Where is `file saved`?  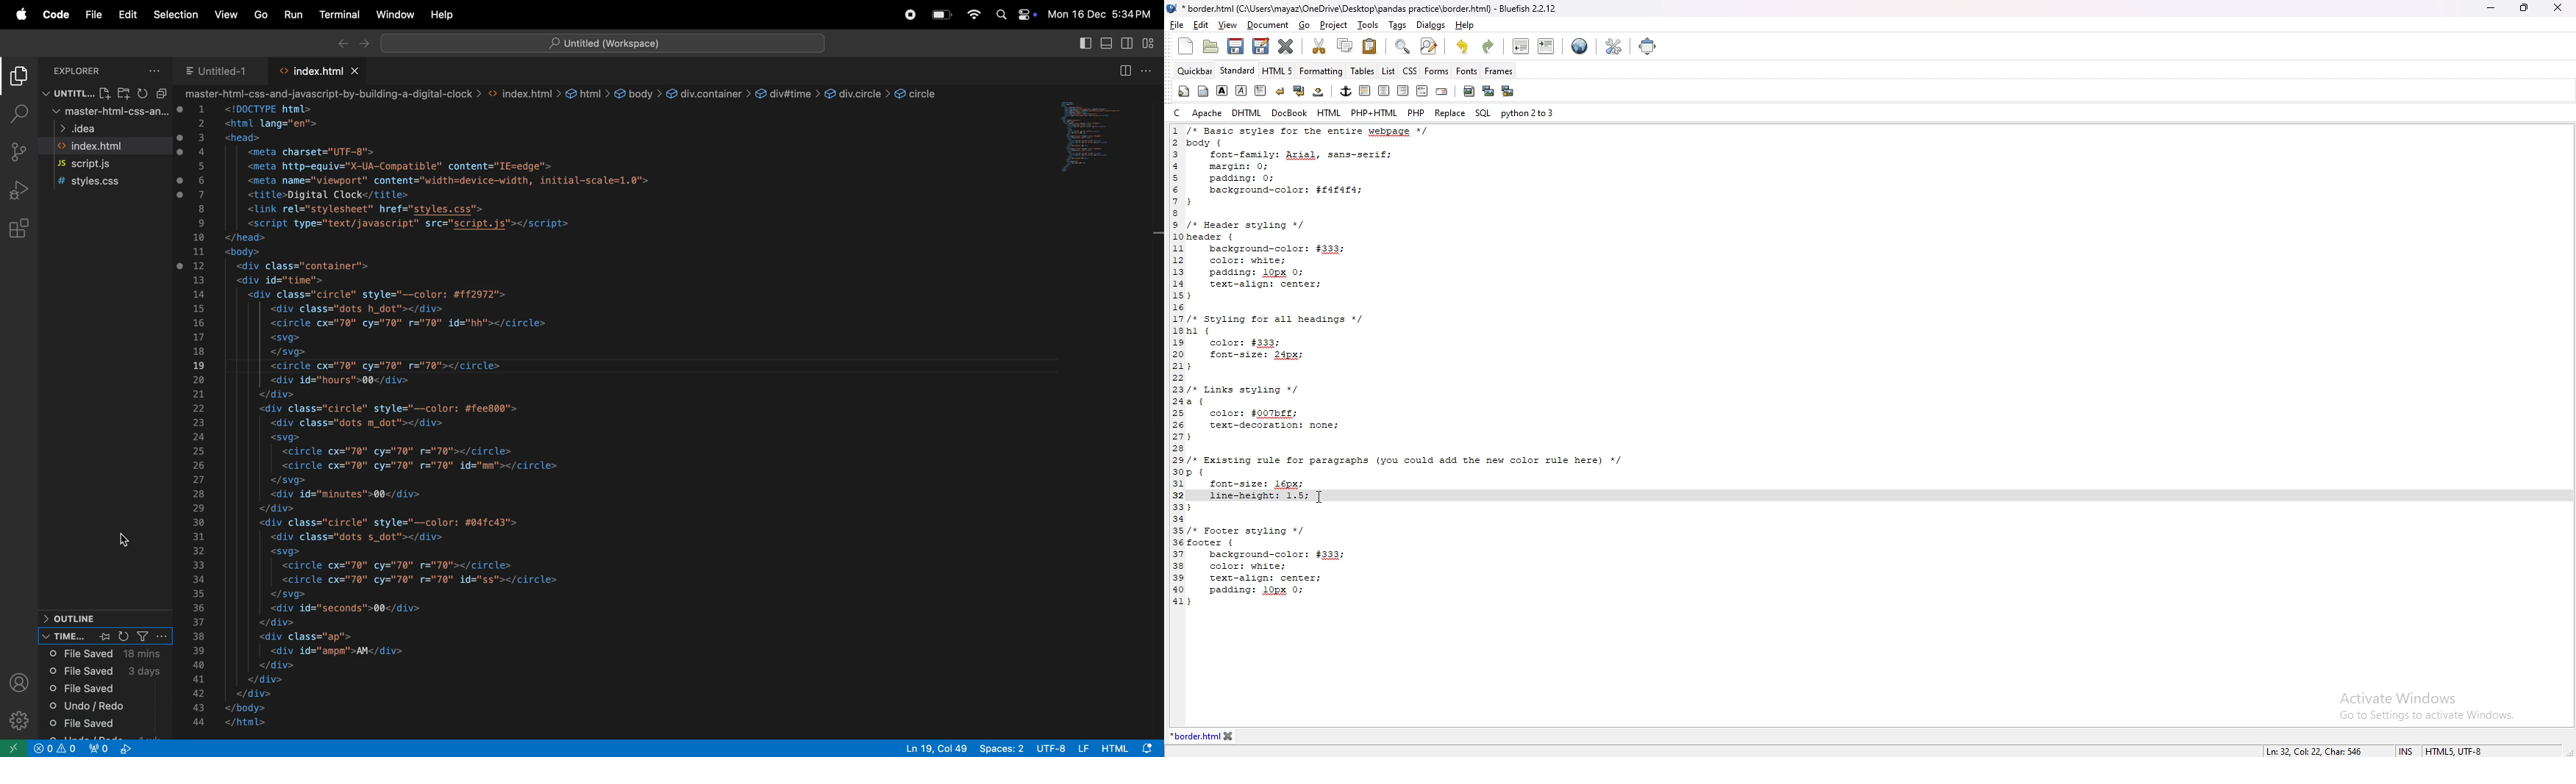 file saved is located at coordinates (109, 689).